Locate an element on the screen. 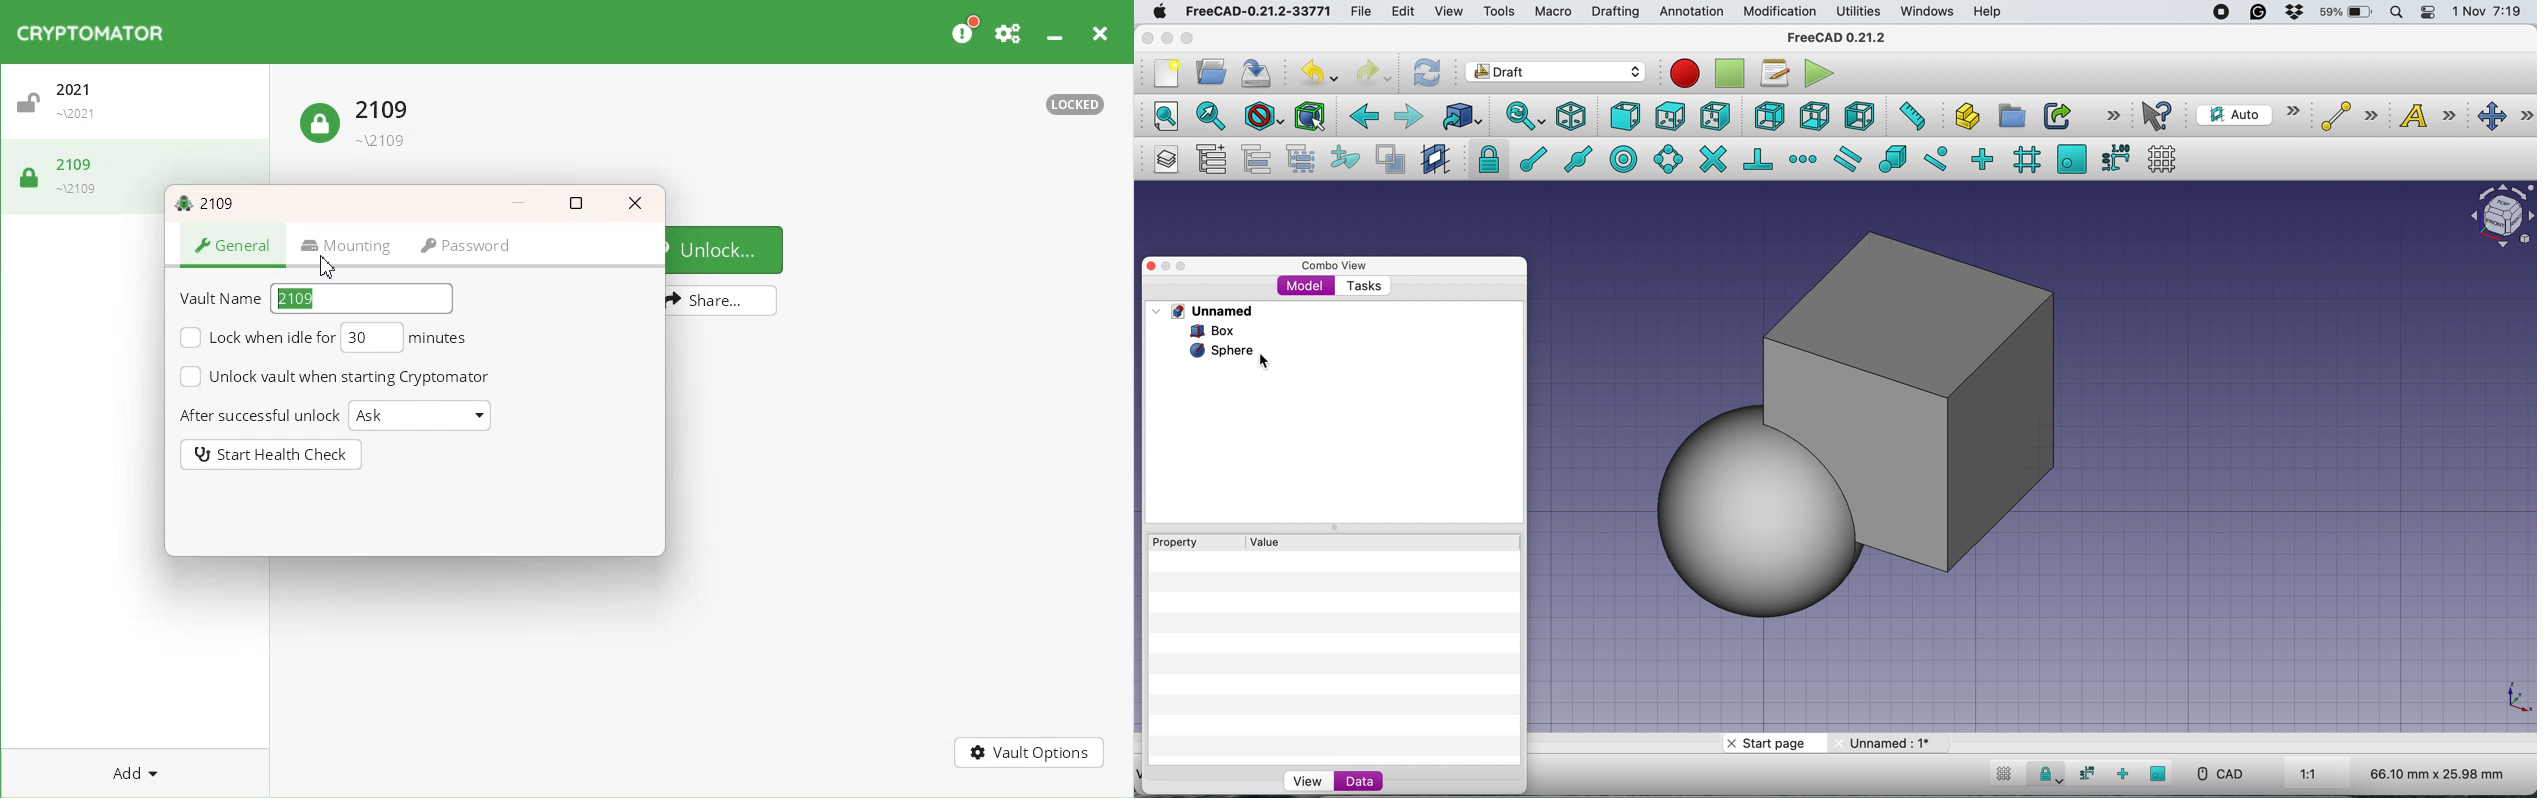 The height and width of the screenshot is (812, 2548). view is located at coordinates (1307, 781).